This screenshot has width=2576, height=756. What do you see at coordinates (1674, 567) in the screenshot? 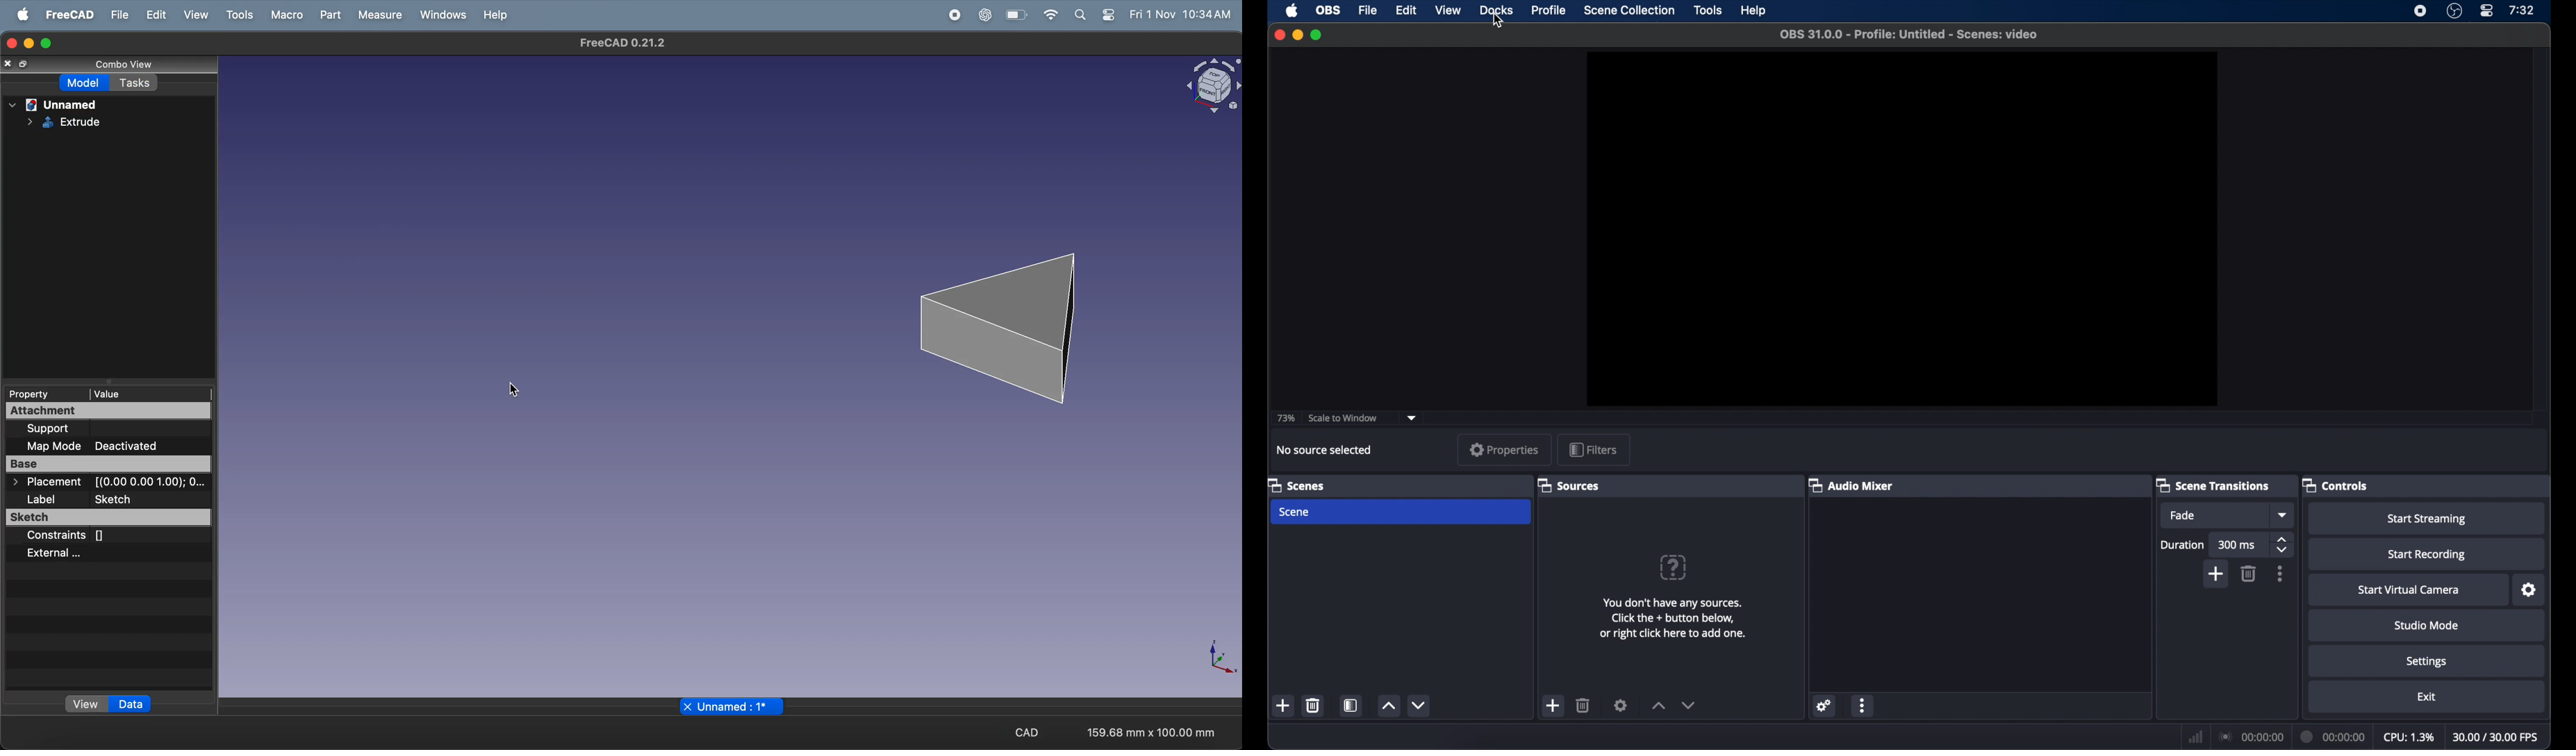
I see `question mark icon` at bounding box center [1674, 567].